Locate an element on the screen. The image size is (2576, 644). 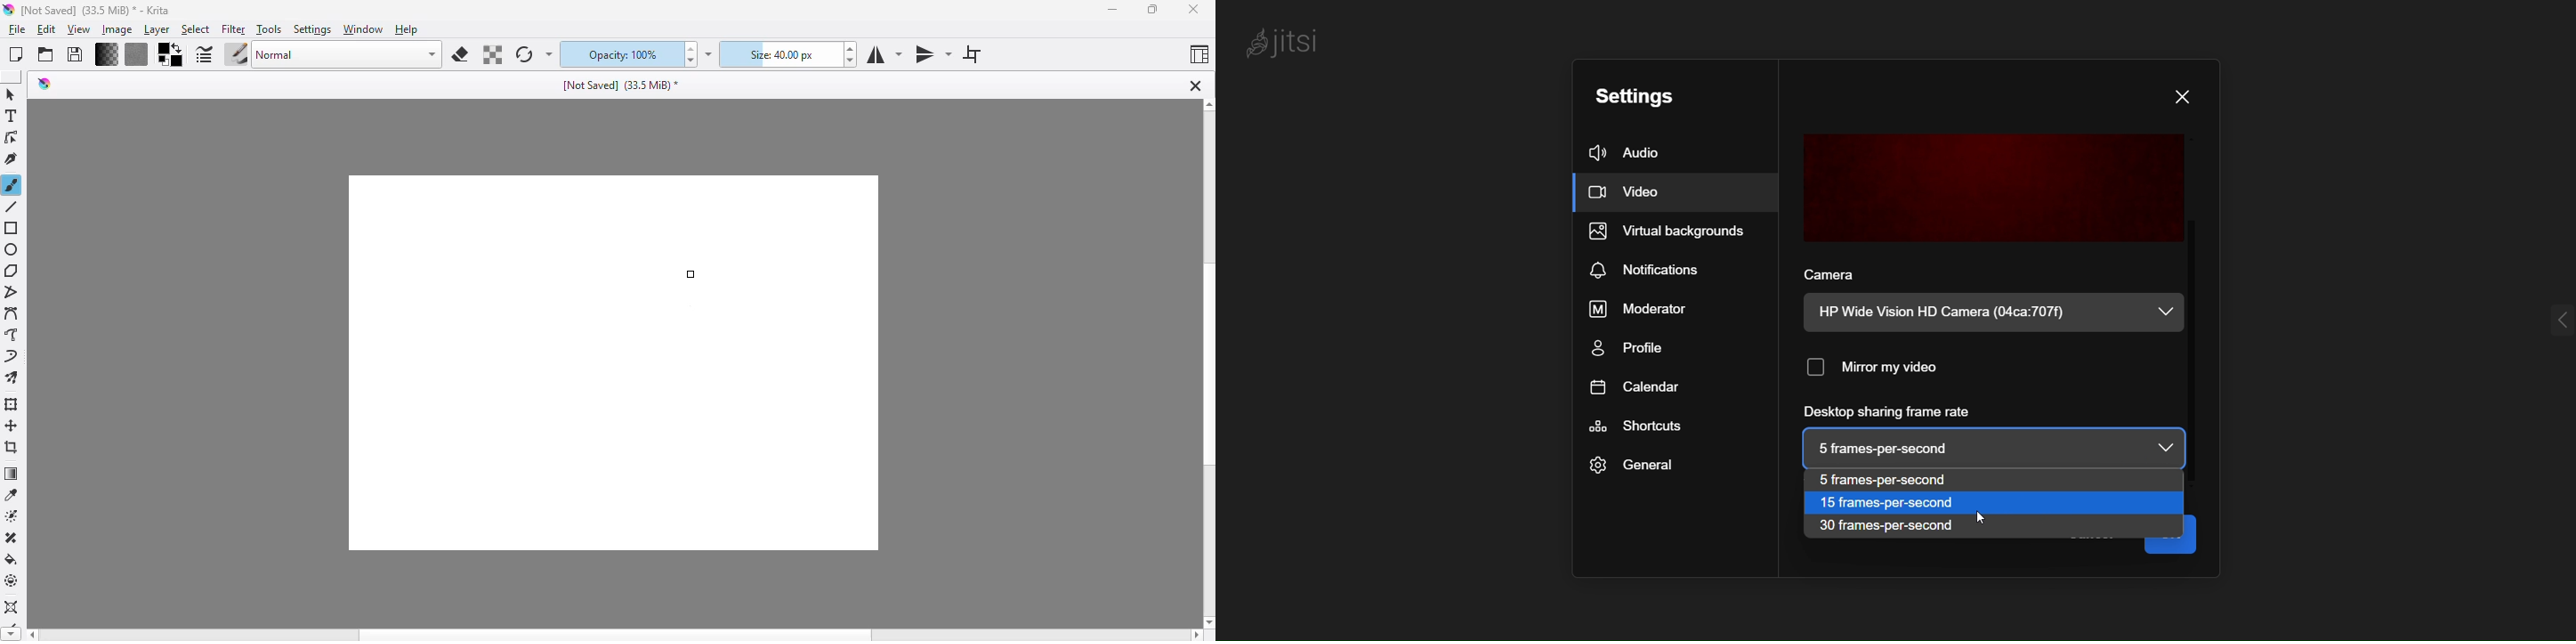
polygon tool is located at coordinates (13, 271).